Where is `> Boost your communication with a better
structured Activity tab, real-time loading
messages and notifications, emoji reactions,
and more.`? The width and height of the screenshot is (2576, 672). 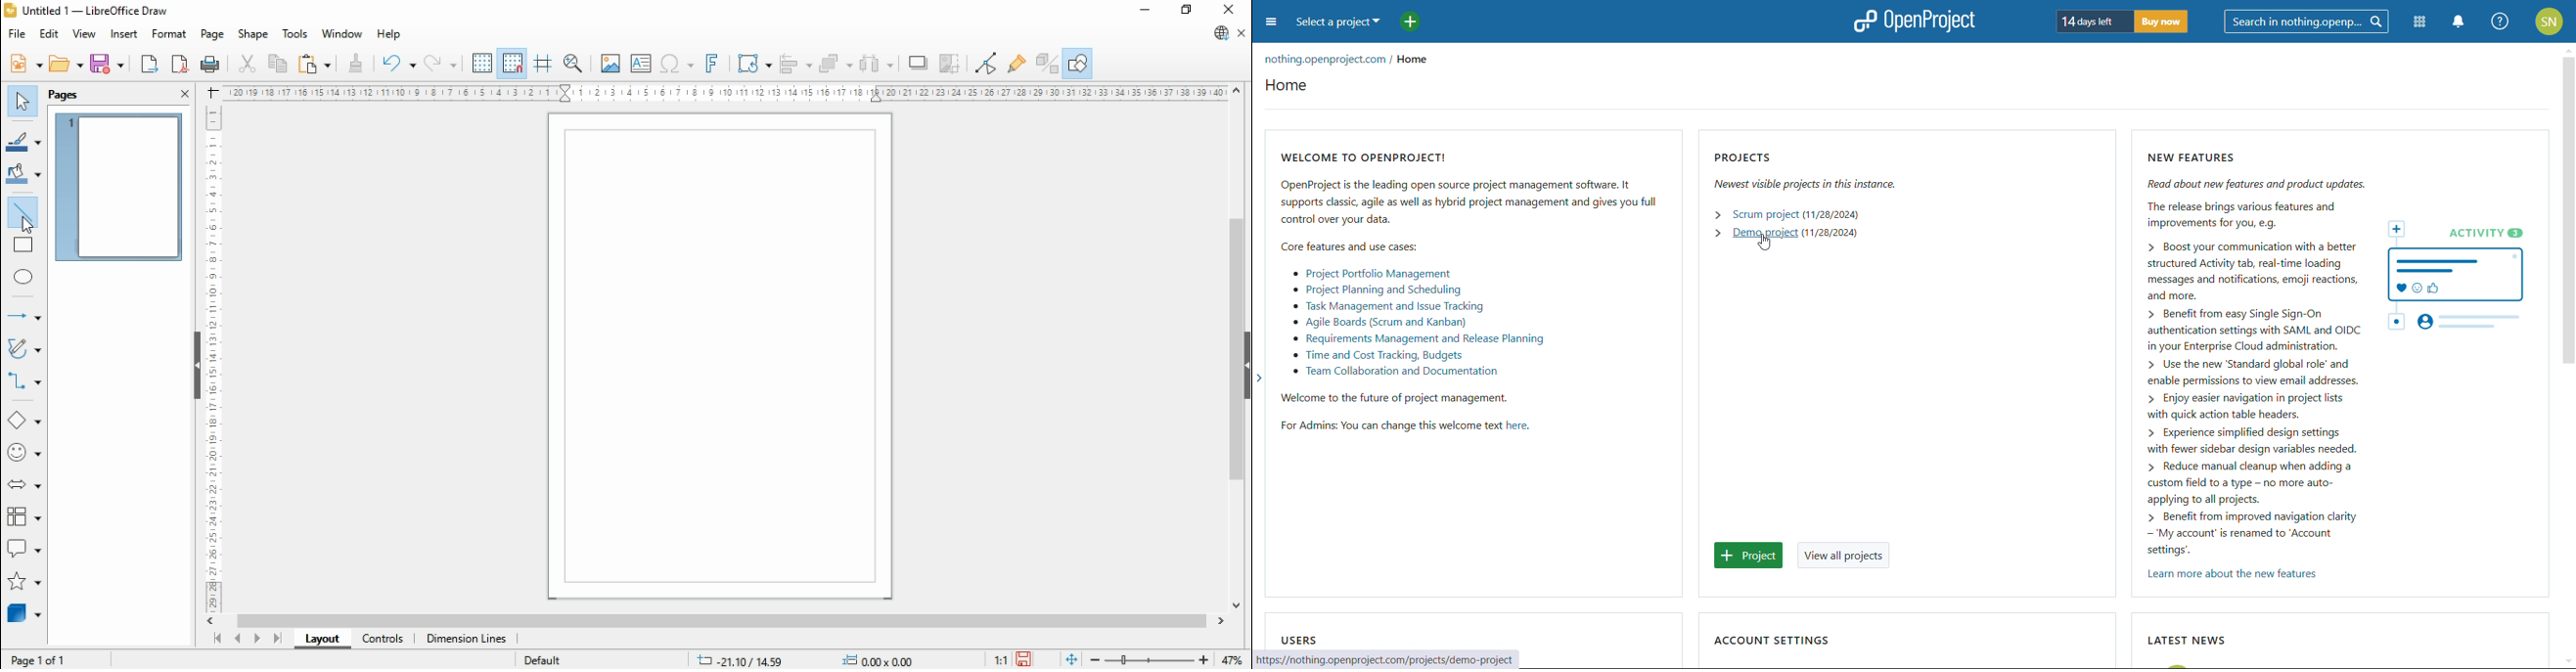 > Boost your communication with a better
structured Activity tab, real-time loading
messages and notifications, emoji reactions,
and more. is located at coordinates (2238, 271).